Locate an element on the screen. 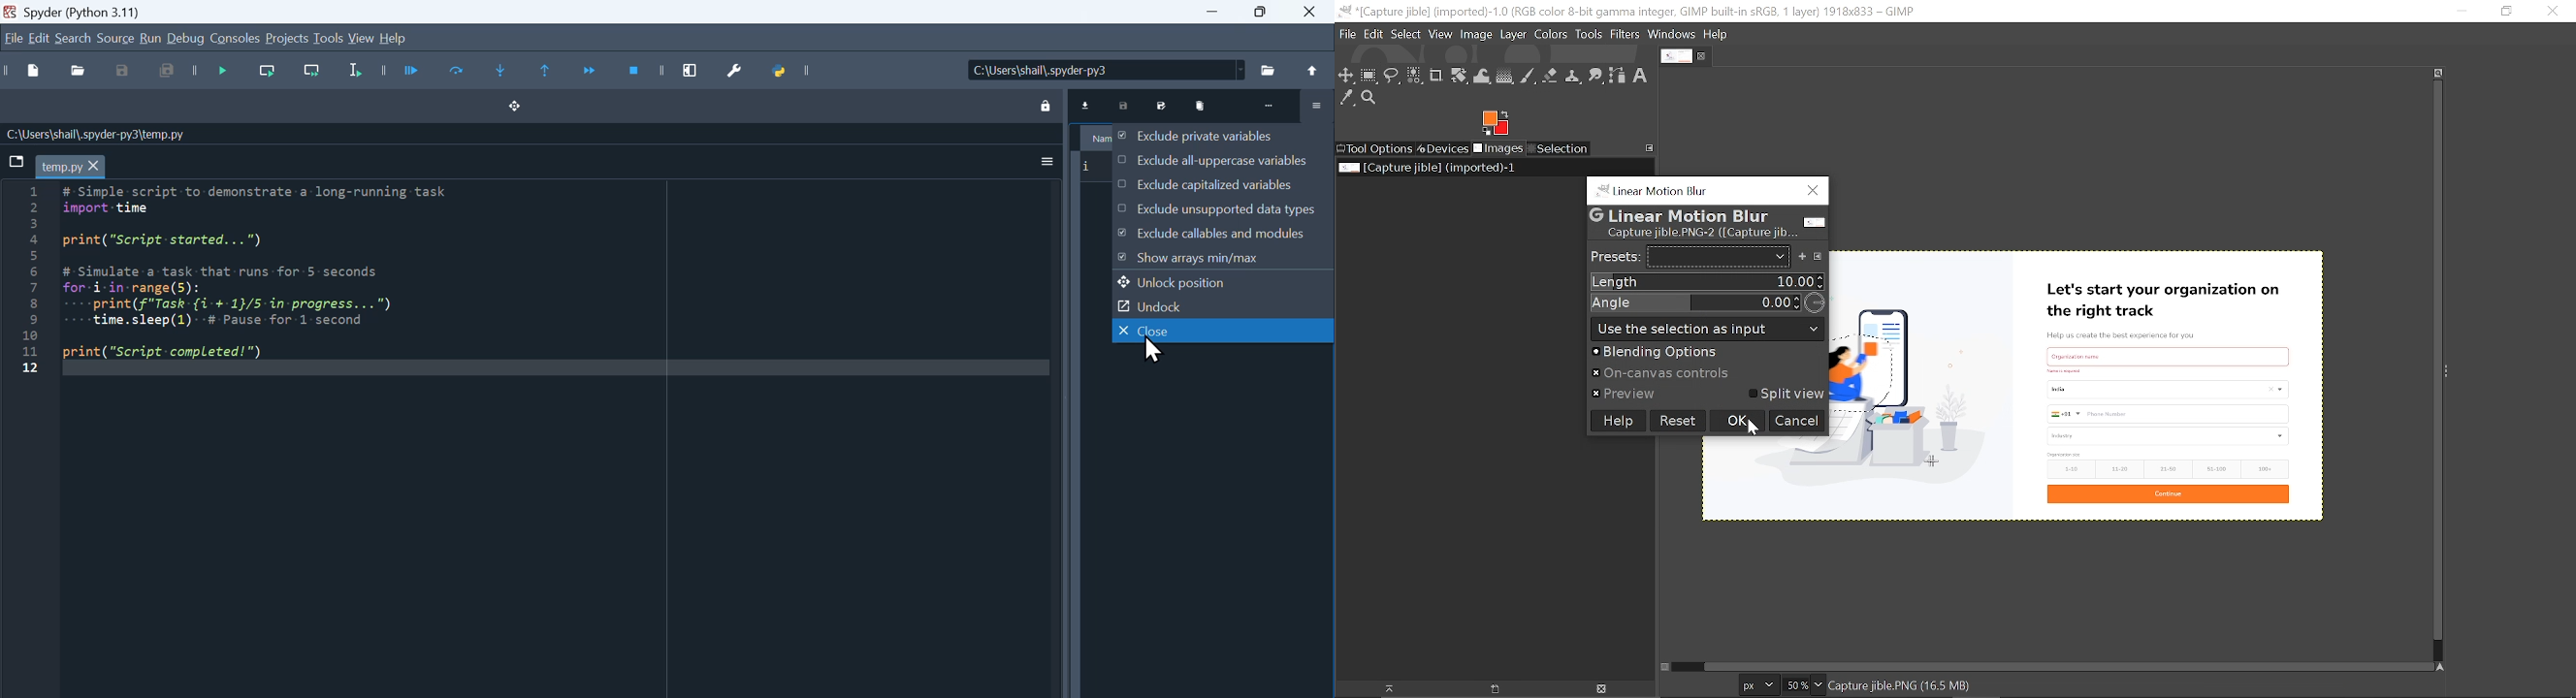 This screenshot has width=2576, height=700. spyder is located at coordinates (74, 11).